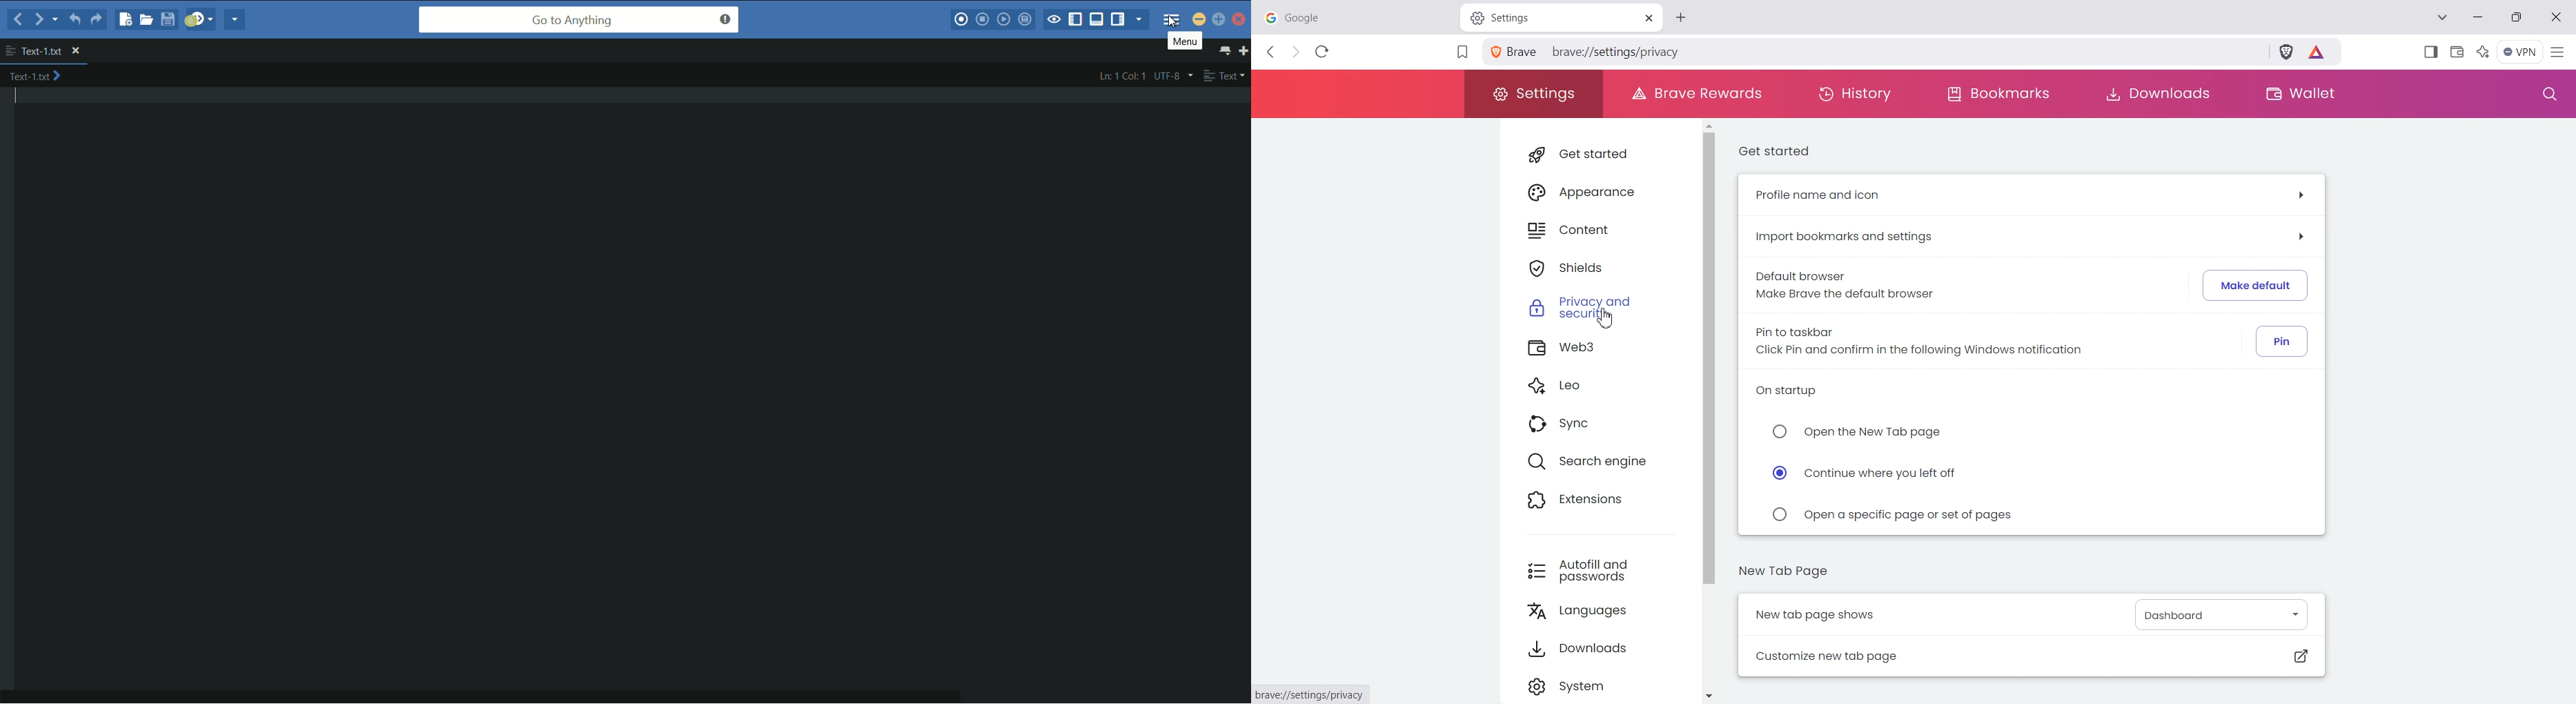  I want to click on Back, so click(1272, 52).